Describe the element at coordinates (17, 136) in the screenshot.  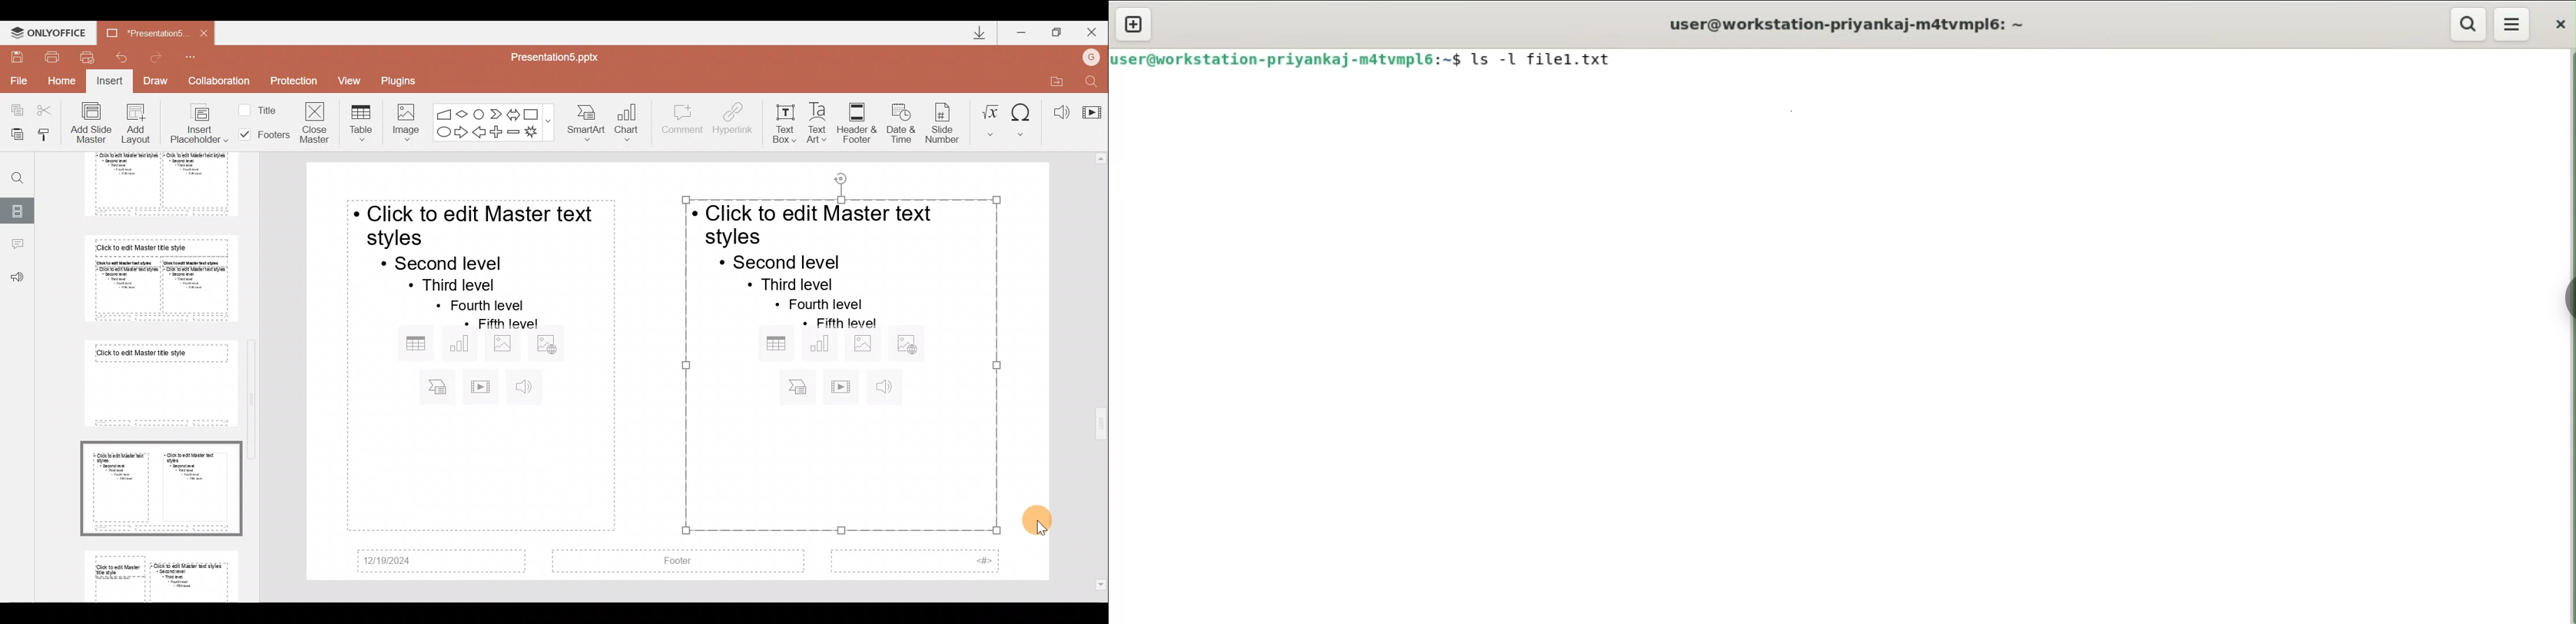
I see `Paste` at that location.